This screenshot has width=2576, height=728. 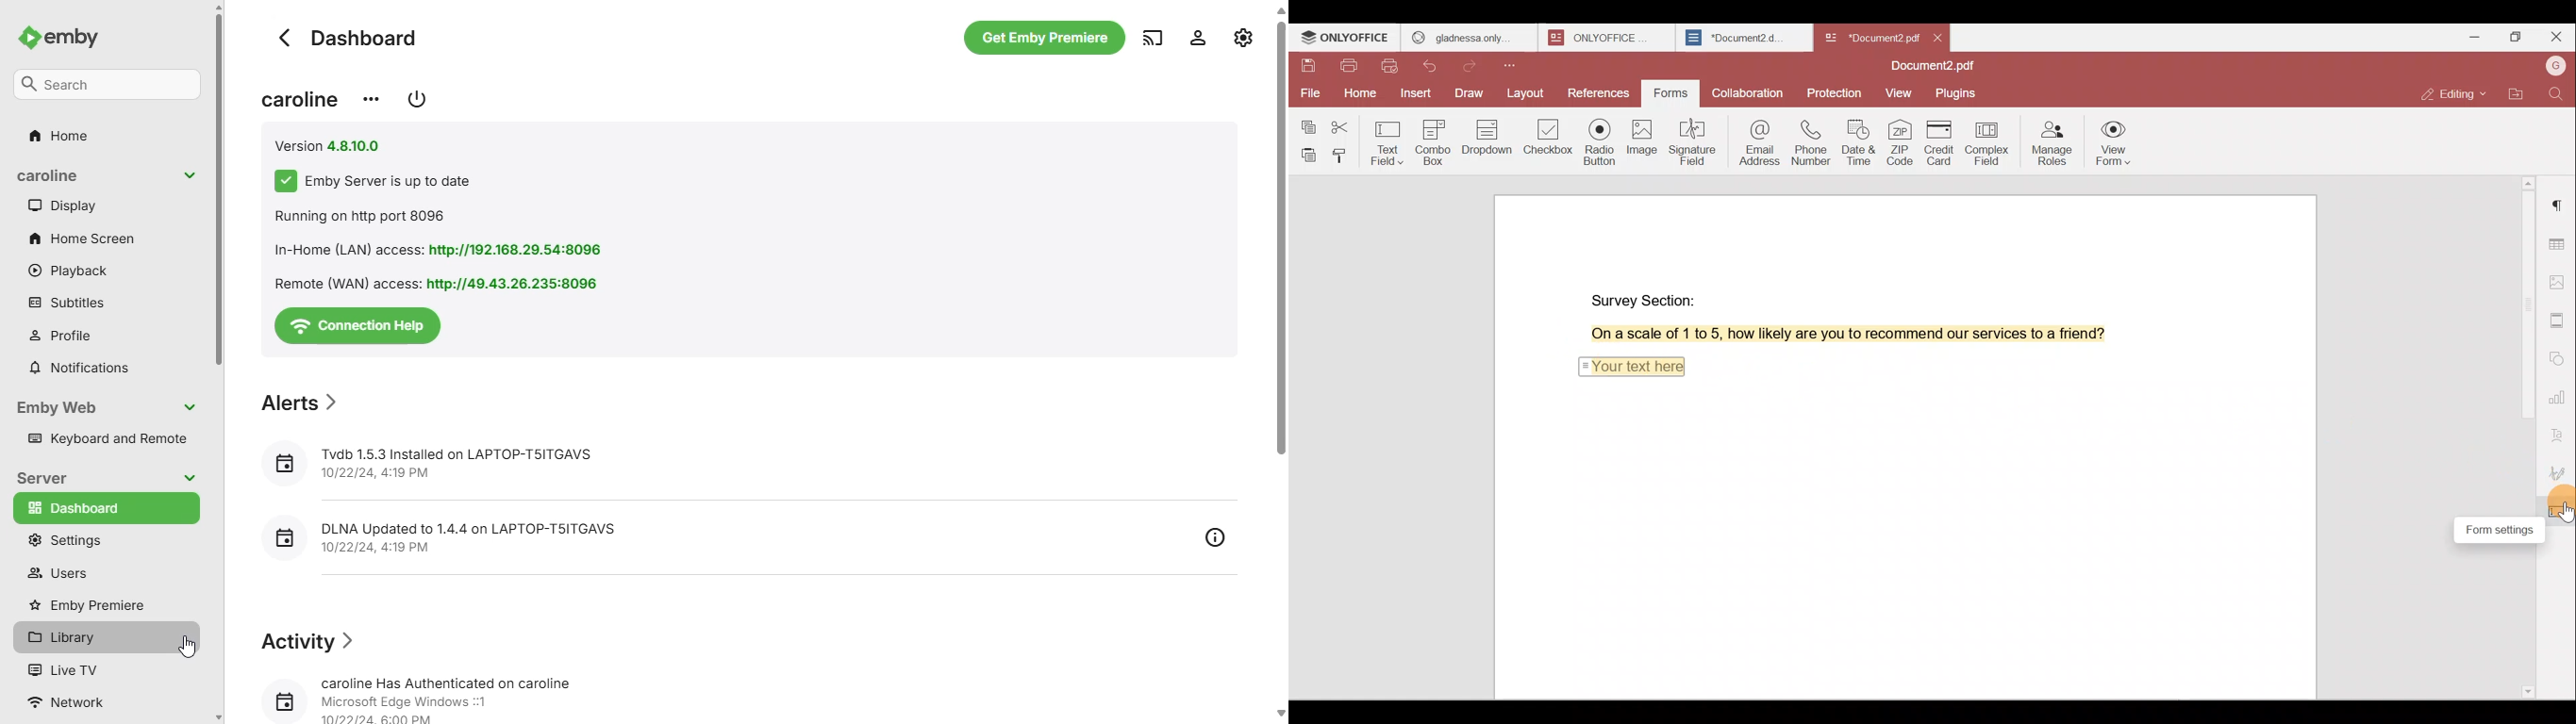 What do you see at coordinates (41, 478) in the screenshot?
I see `server` at bounding box center [41, 478].